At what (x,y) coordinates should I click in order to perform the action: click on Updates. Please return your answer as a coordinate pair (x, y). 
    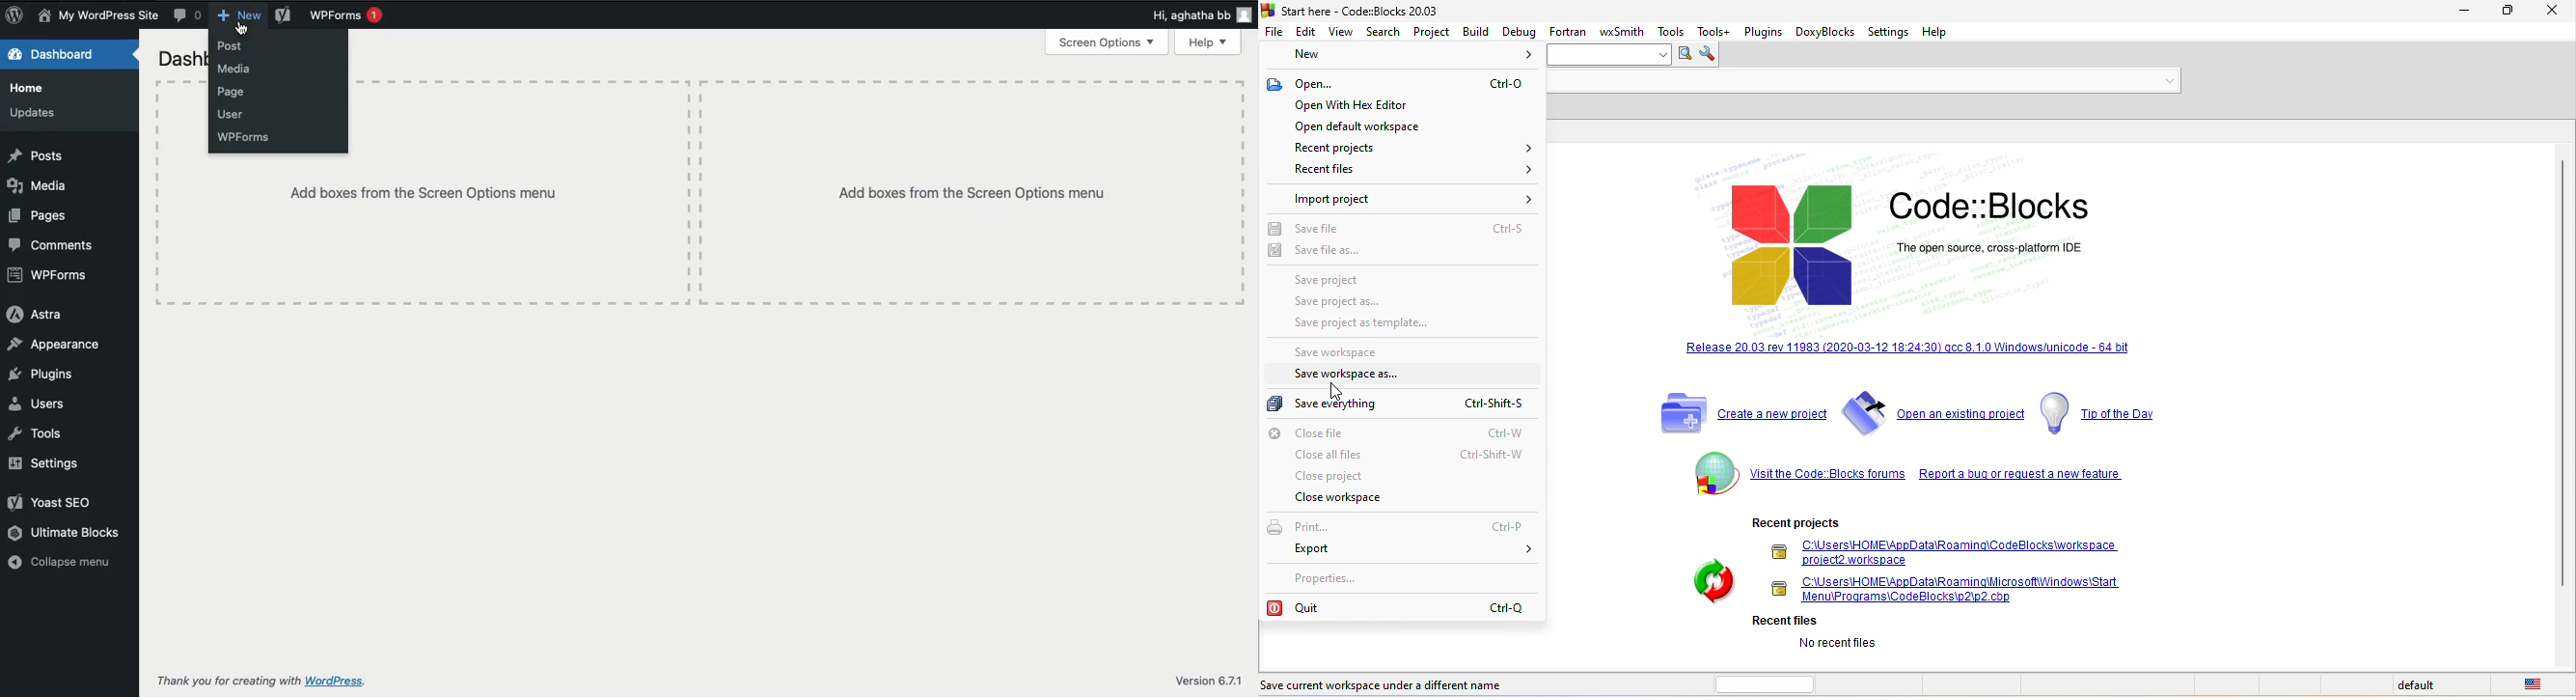
    Looking at the image, I should click on (35, 111).